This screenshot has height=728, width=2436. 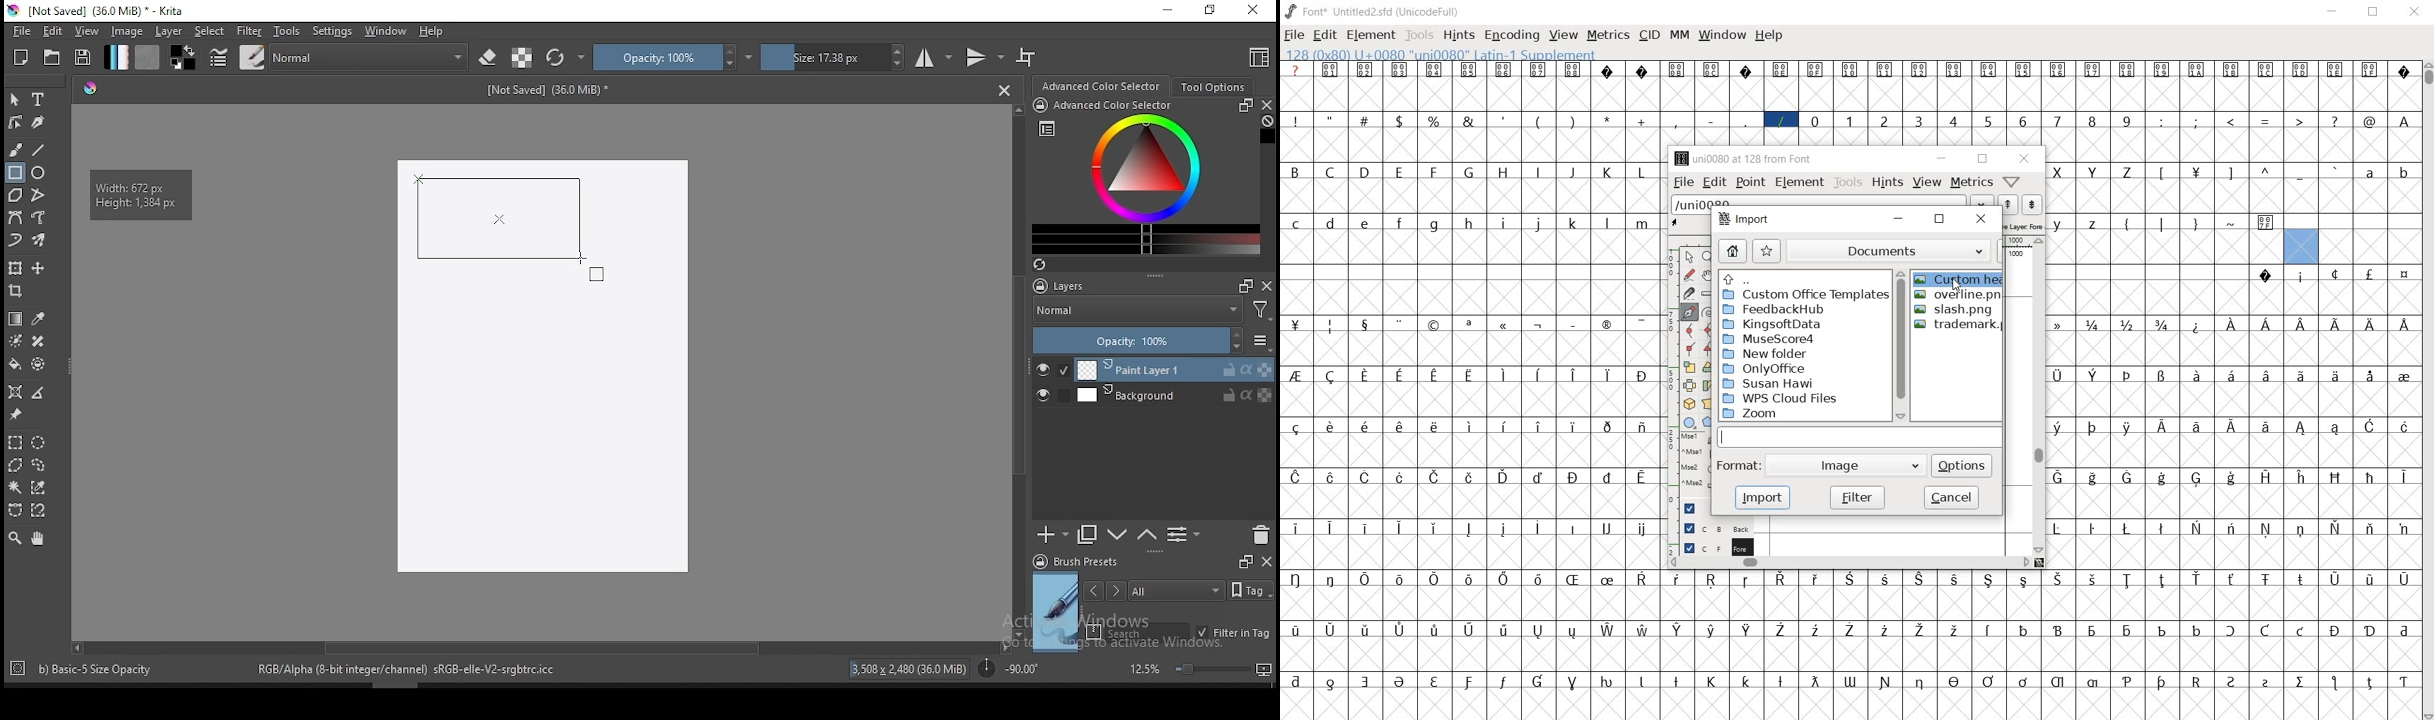 What do you see at coordinates (1919, 71) in the screenshot?
I see `glyph` at bounding box center [1919, 71].